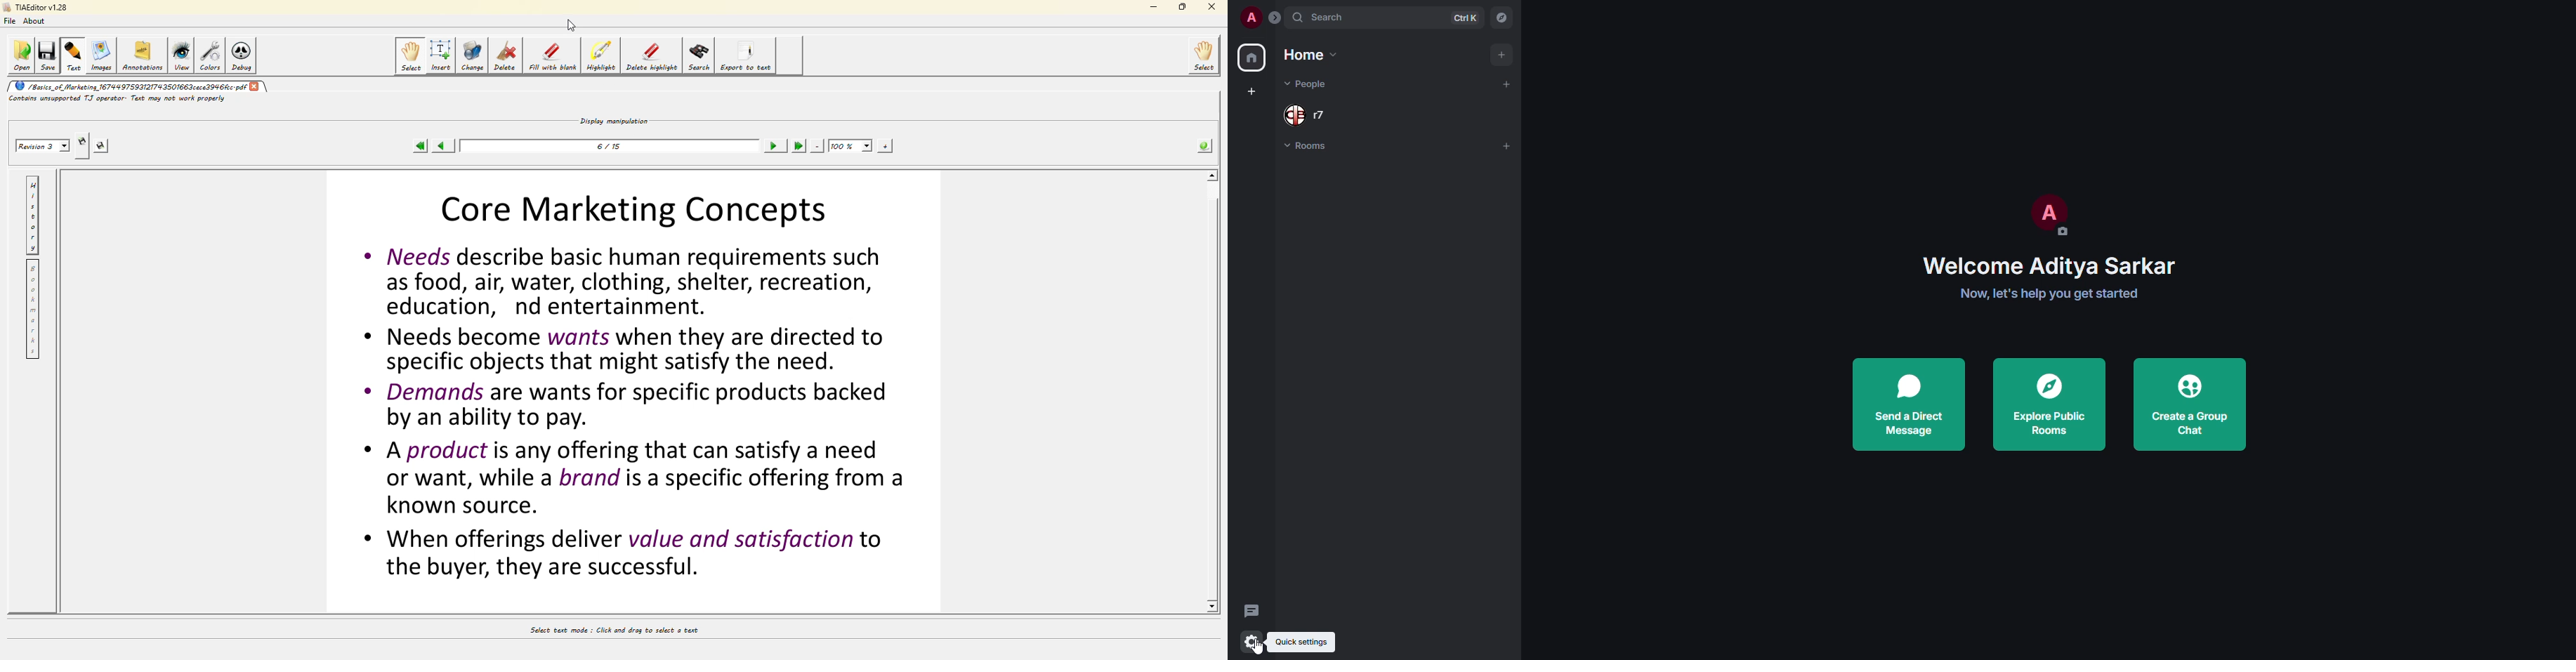  I want to click on Welcome Aditya Sarkar, so click(2054, 265).